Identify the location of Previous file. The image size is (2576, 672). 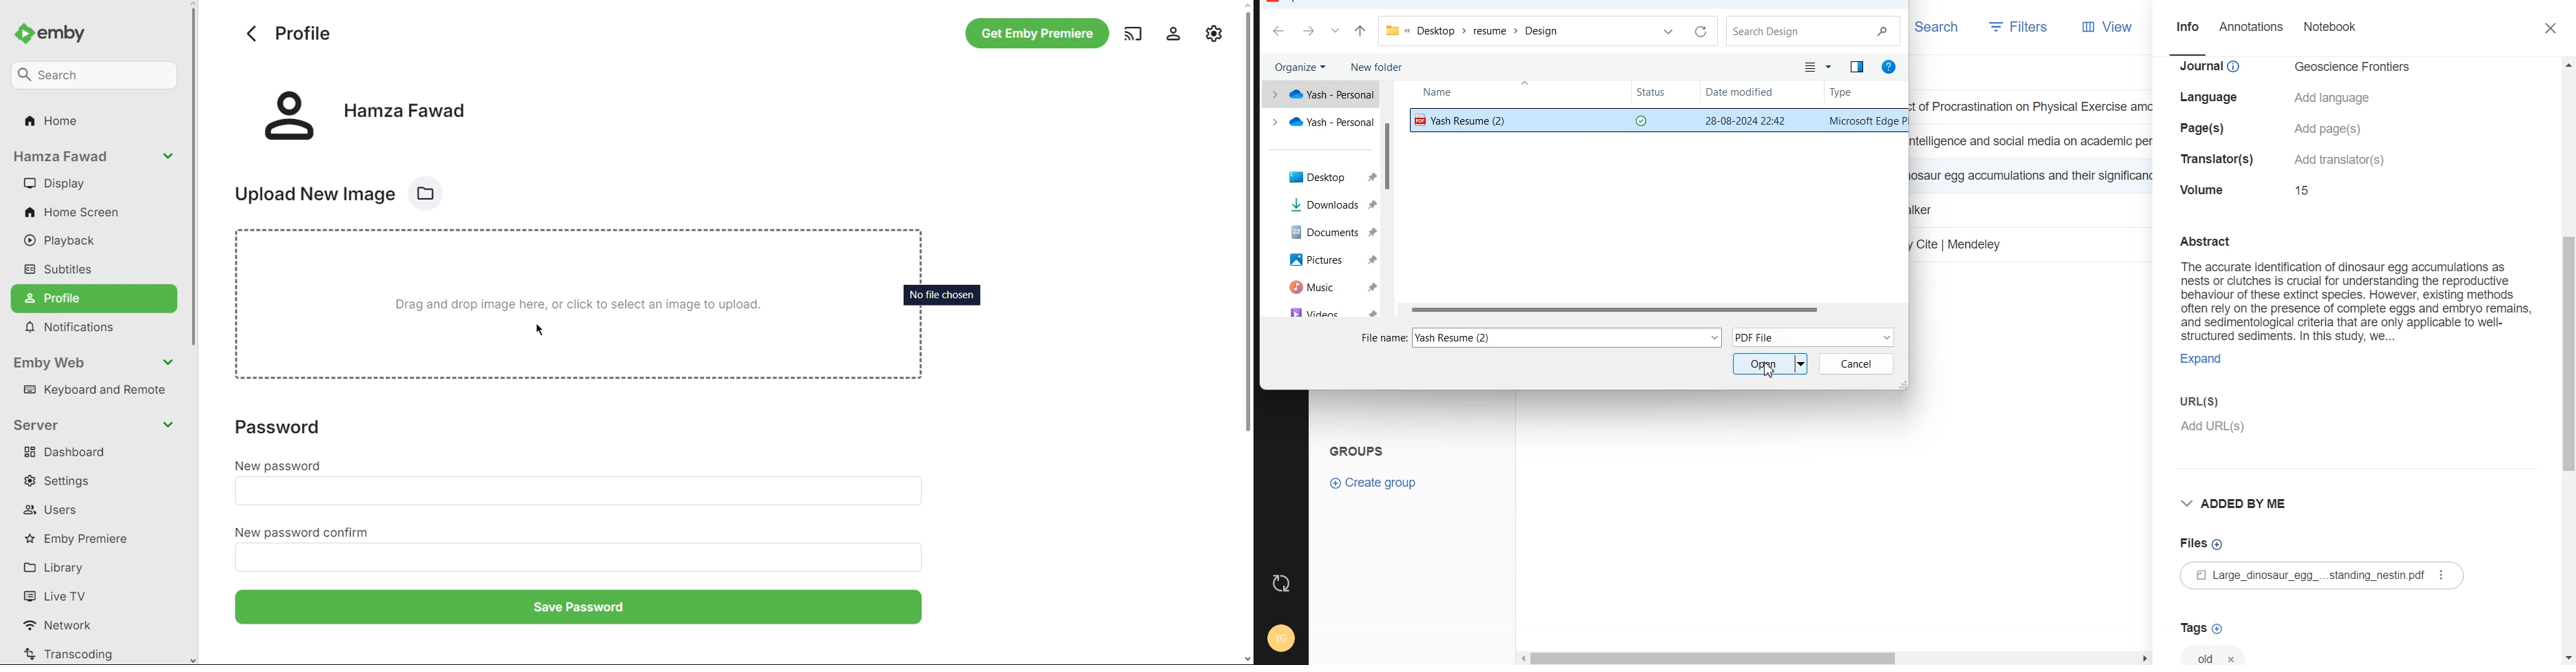
(1670, 32).